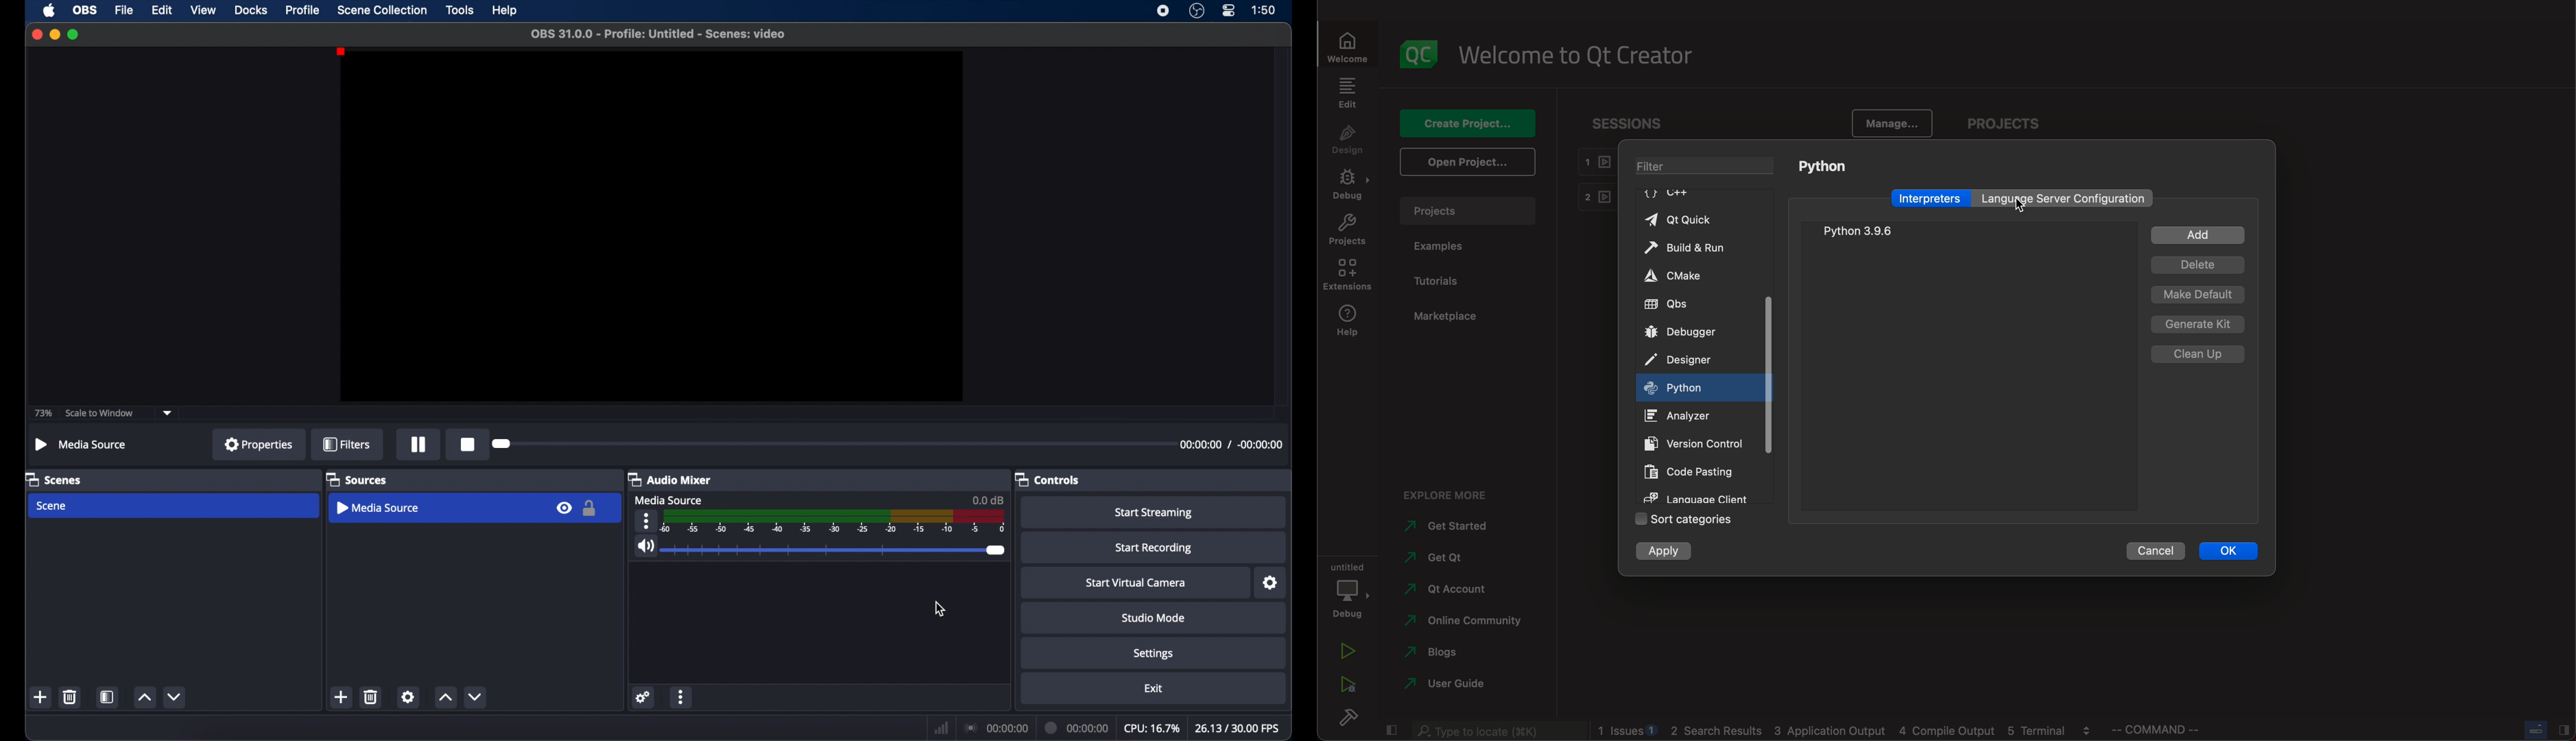 Image resolution: width=2576 pixels, height=756 pixels. What do you see at coordinates (55, 34) in the screenshot?
I see `minimize` at bounding box center [55, 34].